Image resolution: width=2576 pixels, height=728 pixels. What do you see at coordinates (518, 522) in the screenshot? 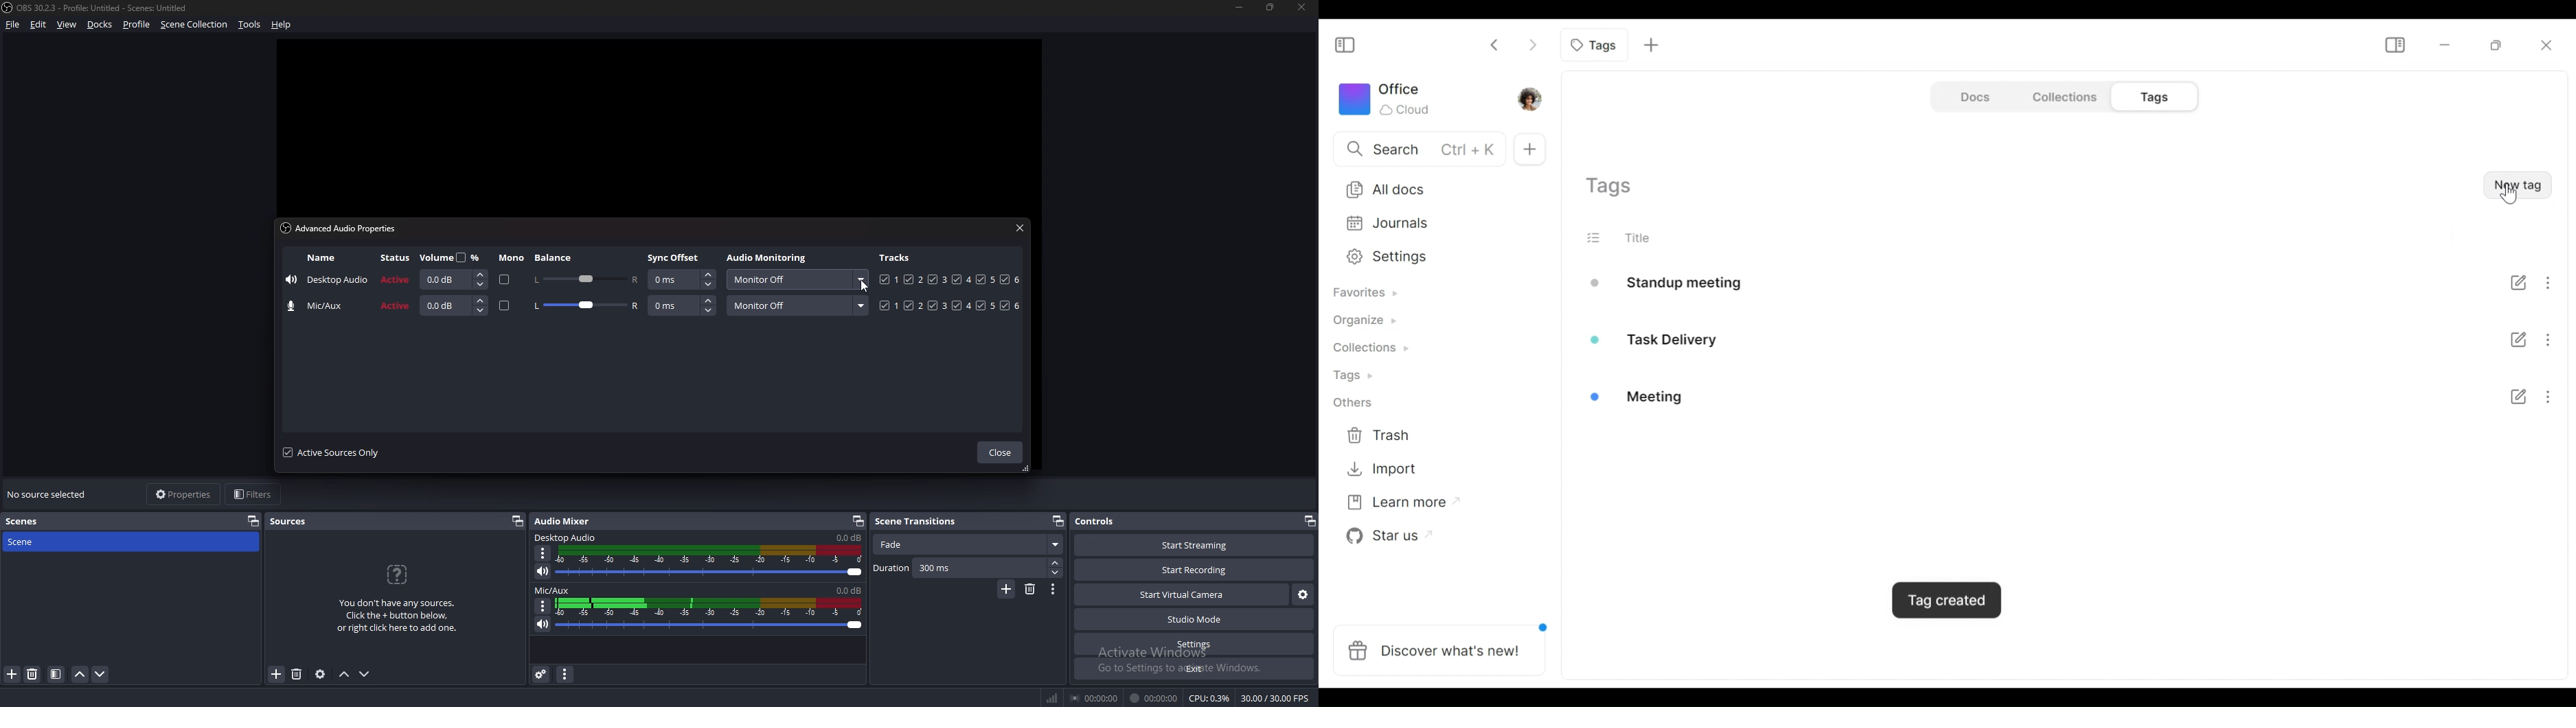
I see `pop out` at bounding box center [518, 522].